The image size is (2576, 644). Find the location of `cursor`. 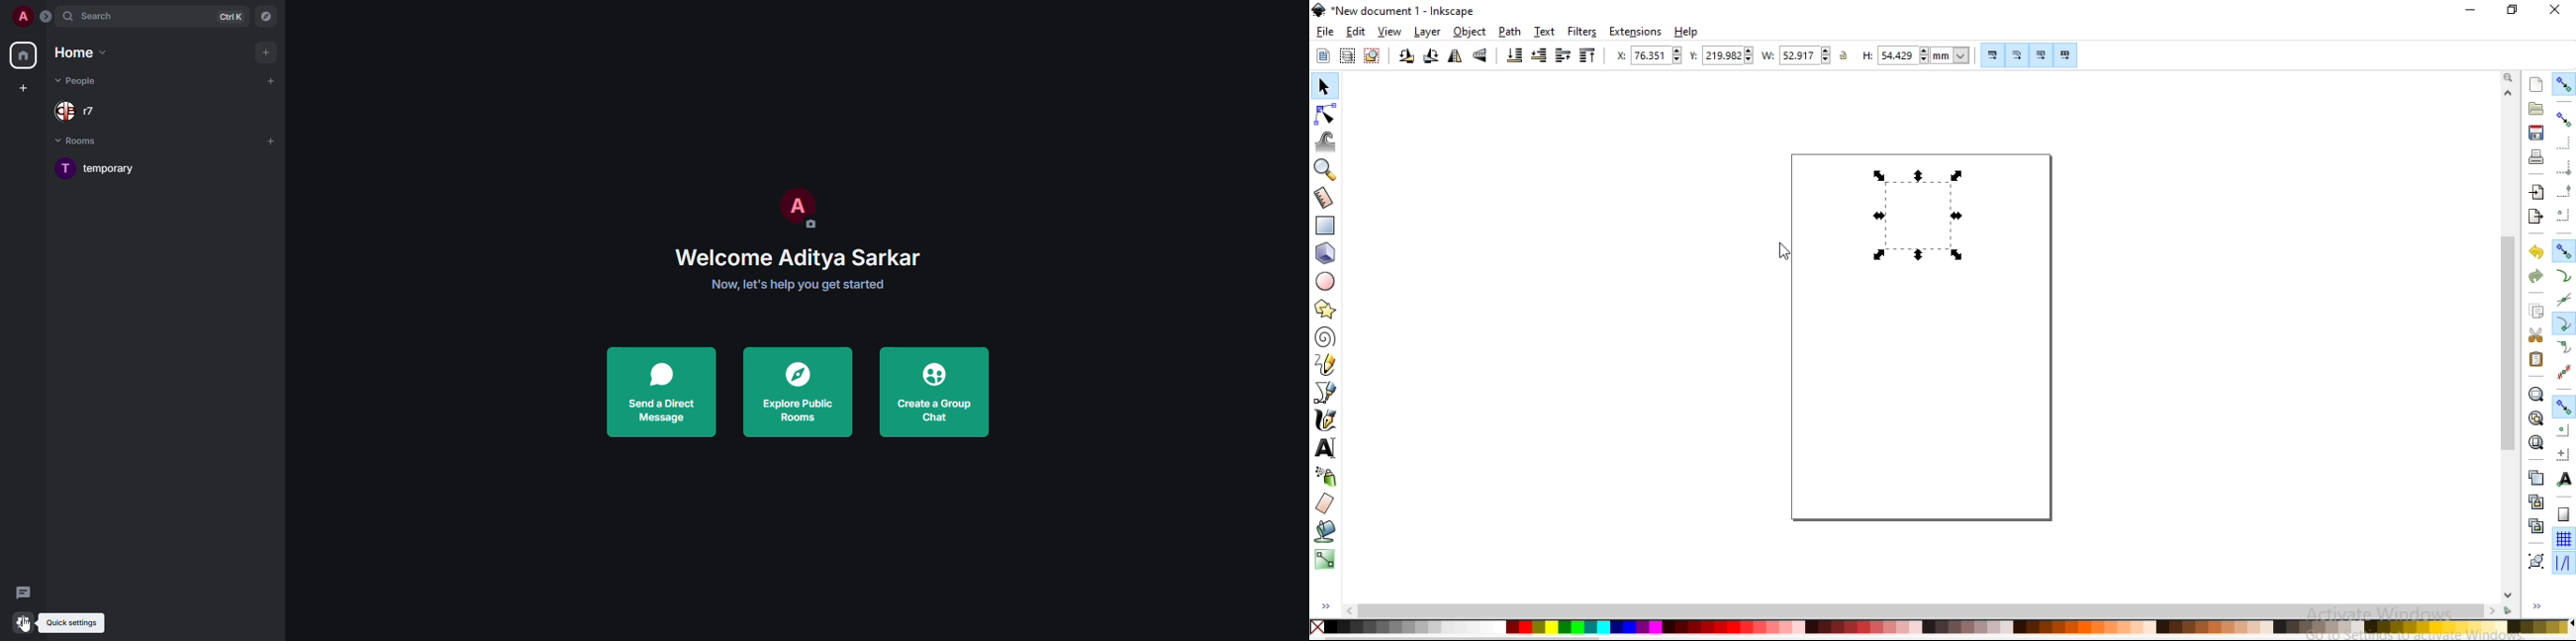

cursor is located at coordinates (1781, 251).